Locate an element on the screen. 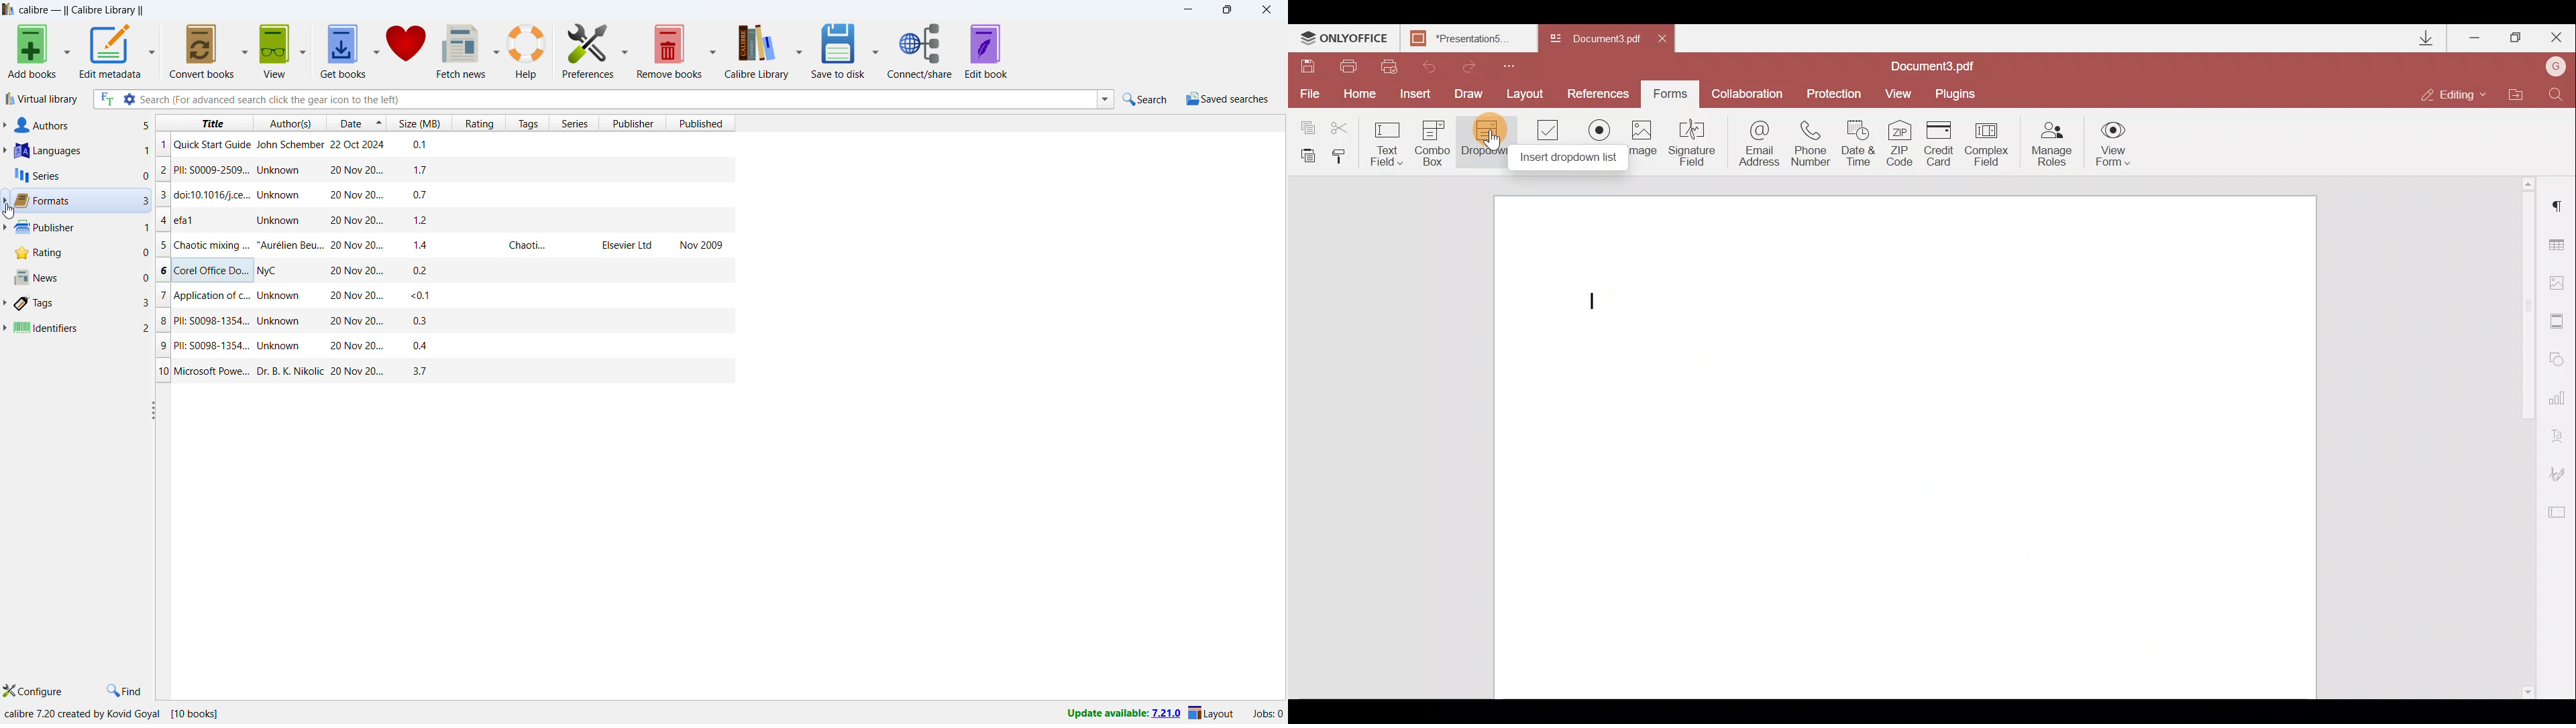 This screenshot has width=2576, height=728. full text search is located at coordinates (106, 99).